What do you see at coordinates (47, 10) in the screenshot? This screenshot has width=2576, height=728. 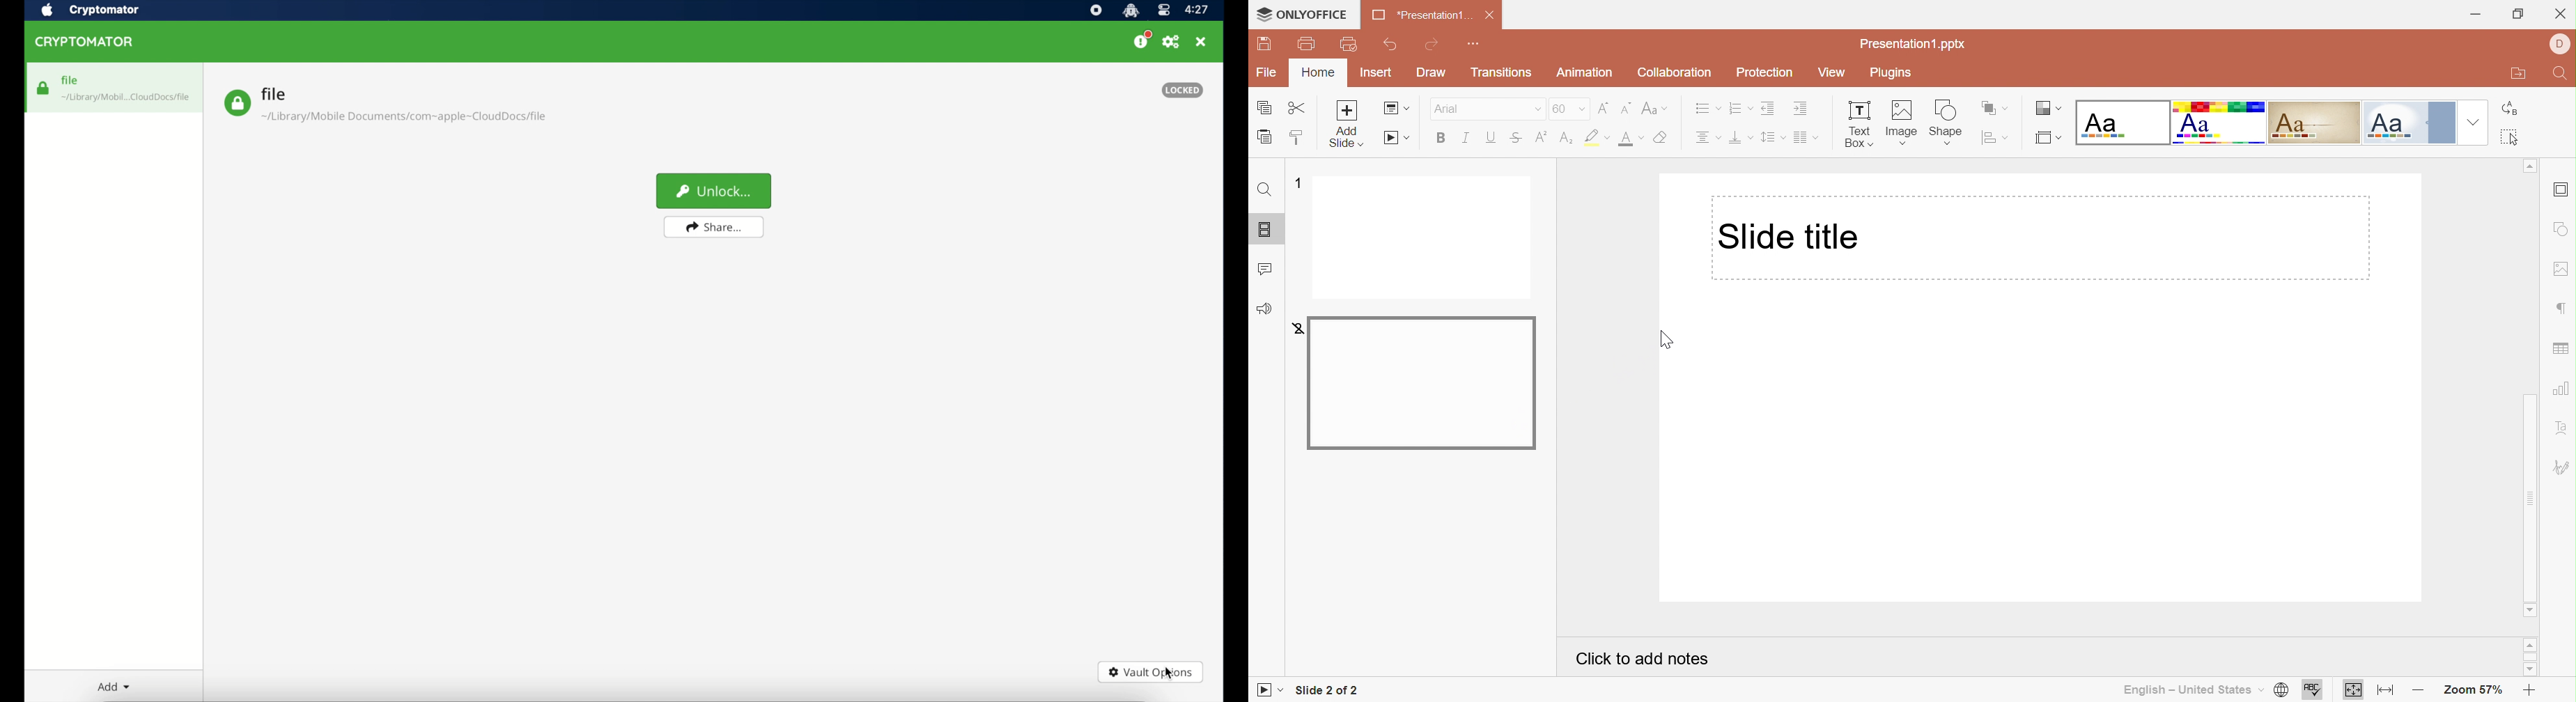 I see `apple icon` at bounding box center [47, 10].